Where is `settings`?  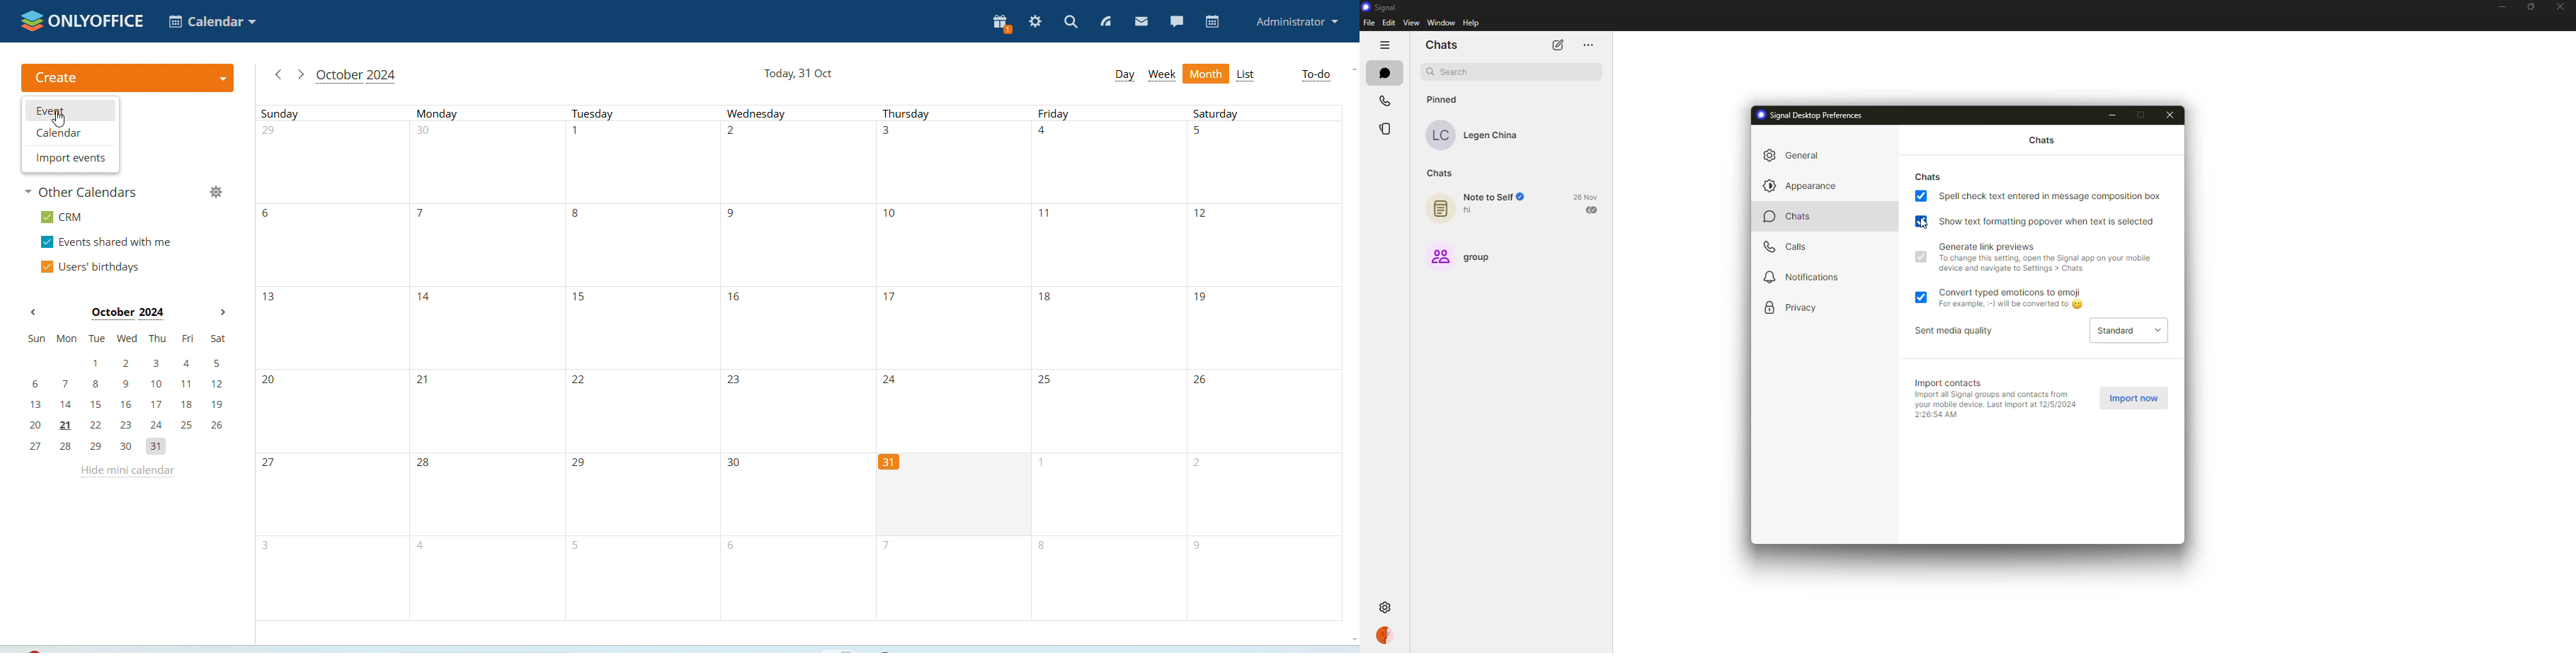 settings is located at coordinates (1387, 609).